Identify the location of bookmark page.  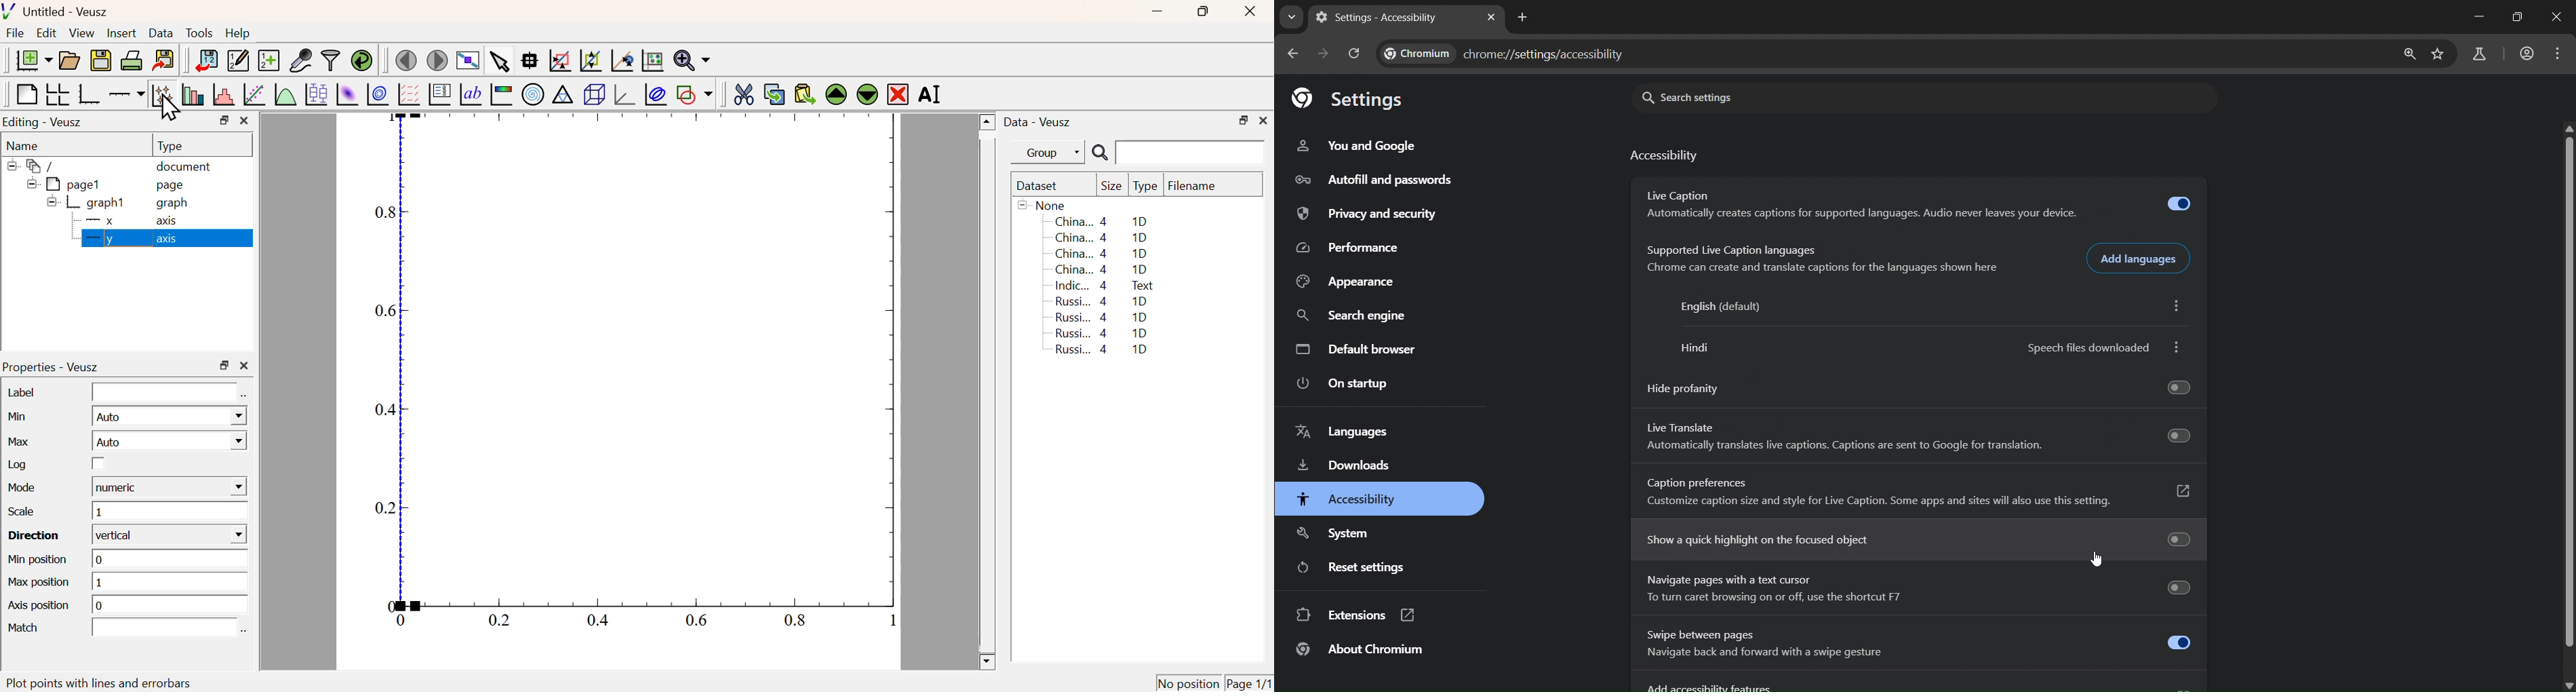
(2441, 54).